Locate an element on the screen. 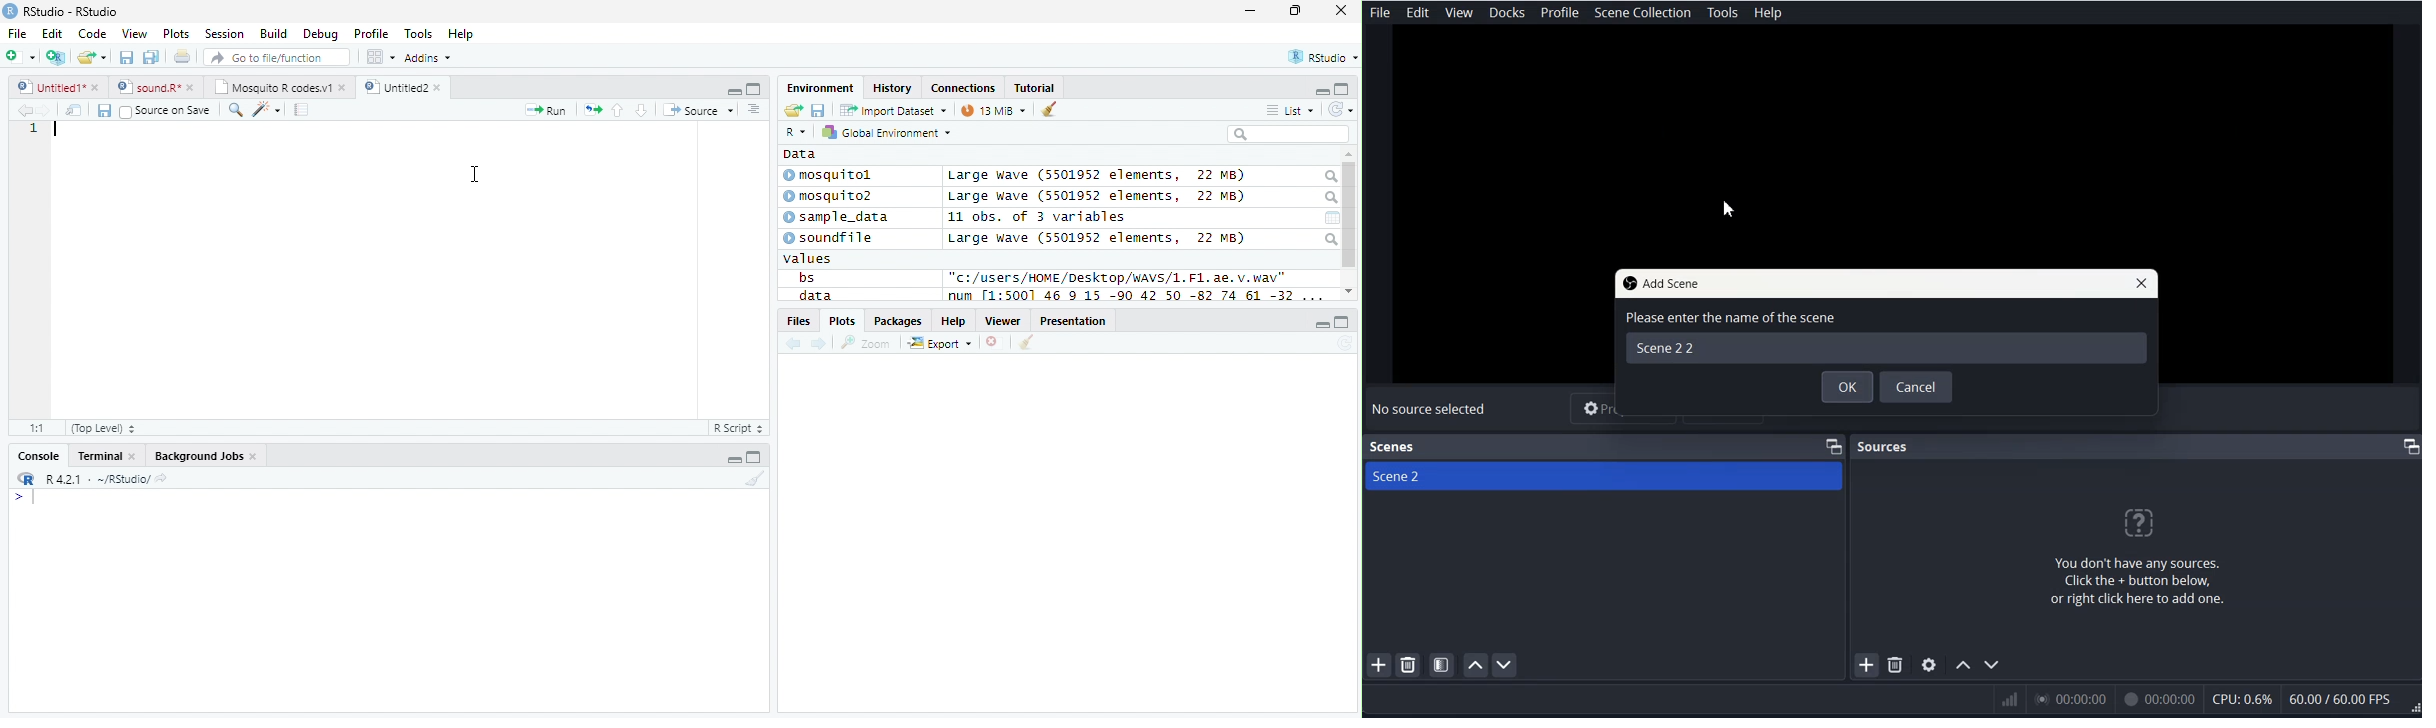 This screenshot has width=2436, height=728. Profile is located at coordinates (371, 33).